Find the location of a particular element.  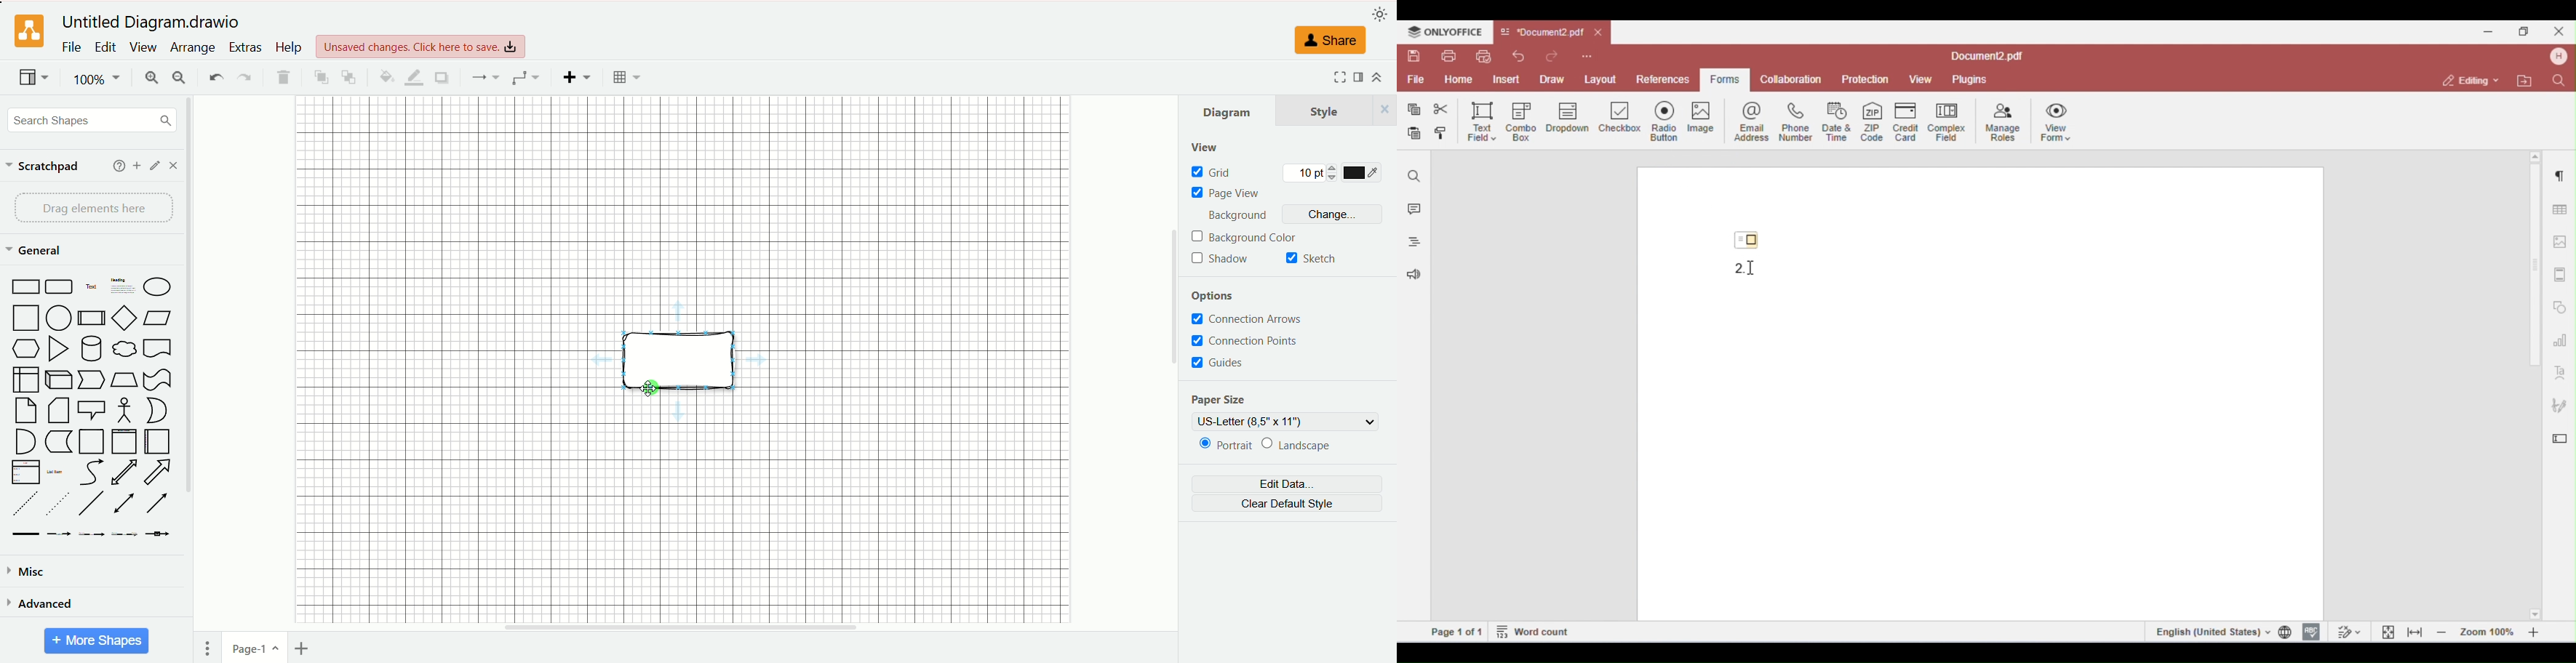

pages is located at coordinates (207, 648).